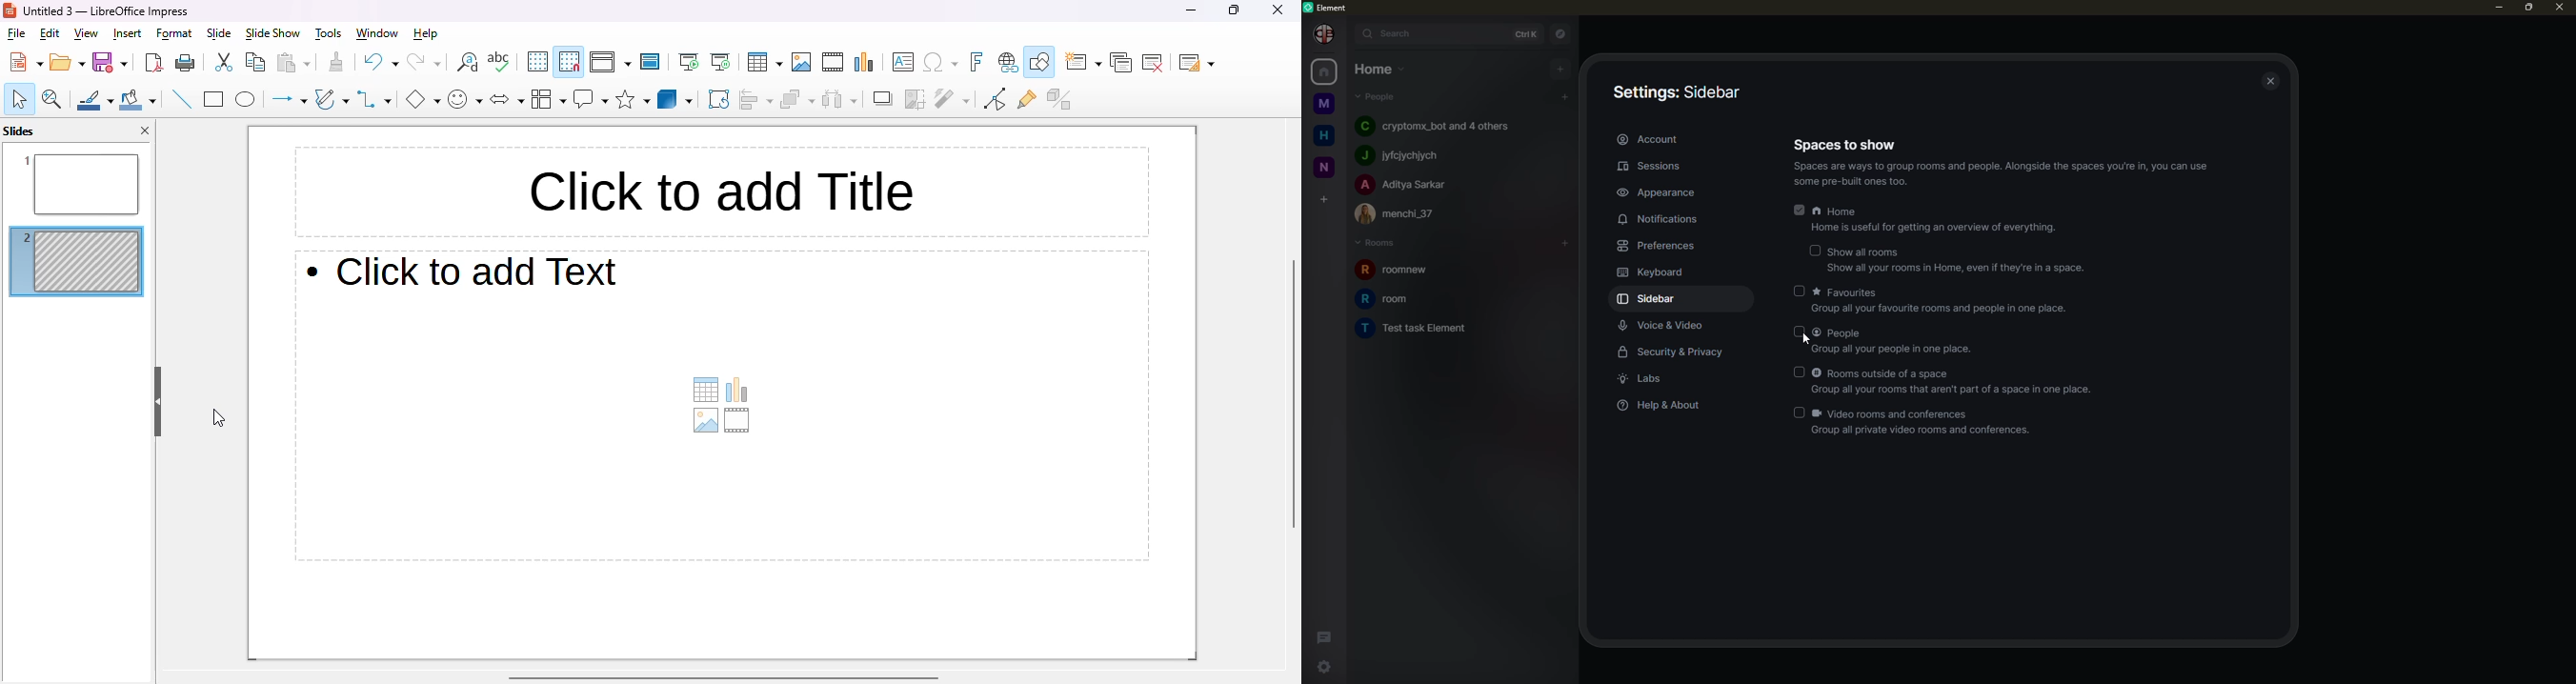  Describe the element at coordinates (1798, 333) in the screenshot. I see `click to enable` at that location.